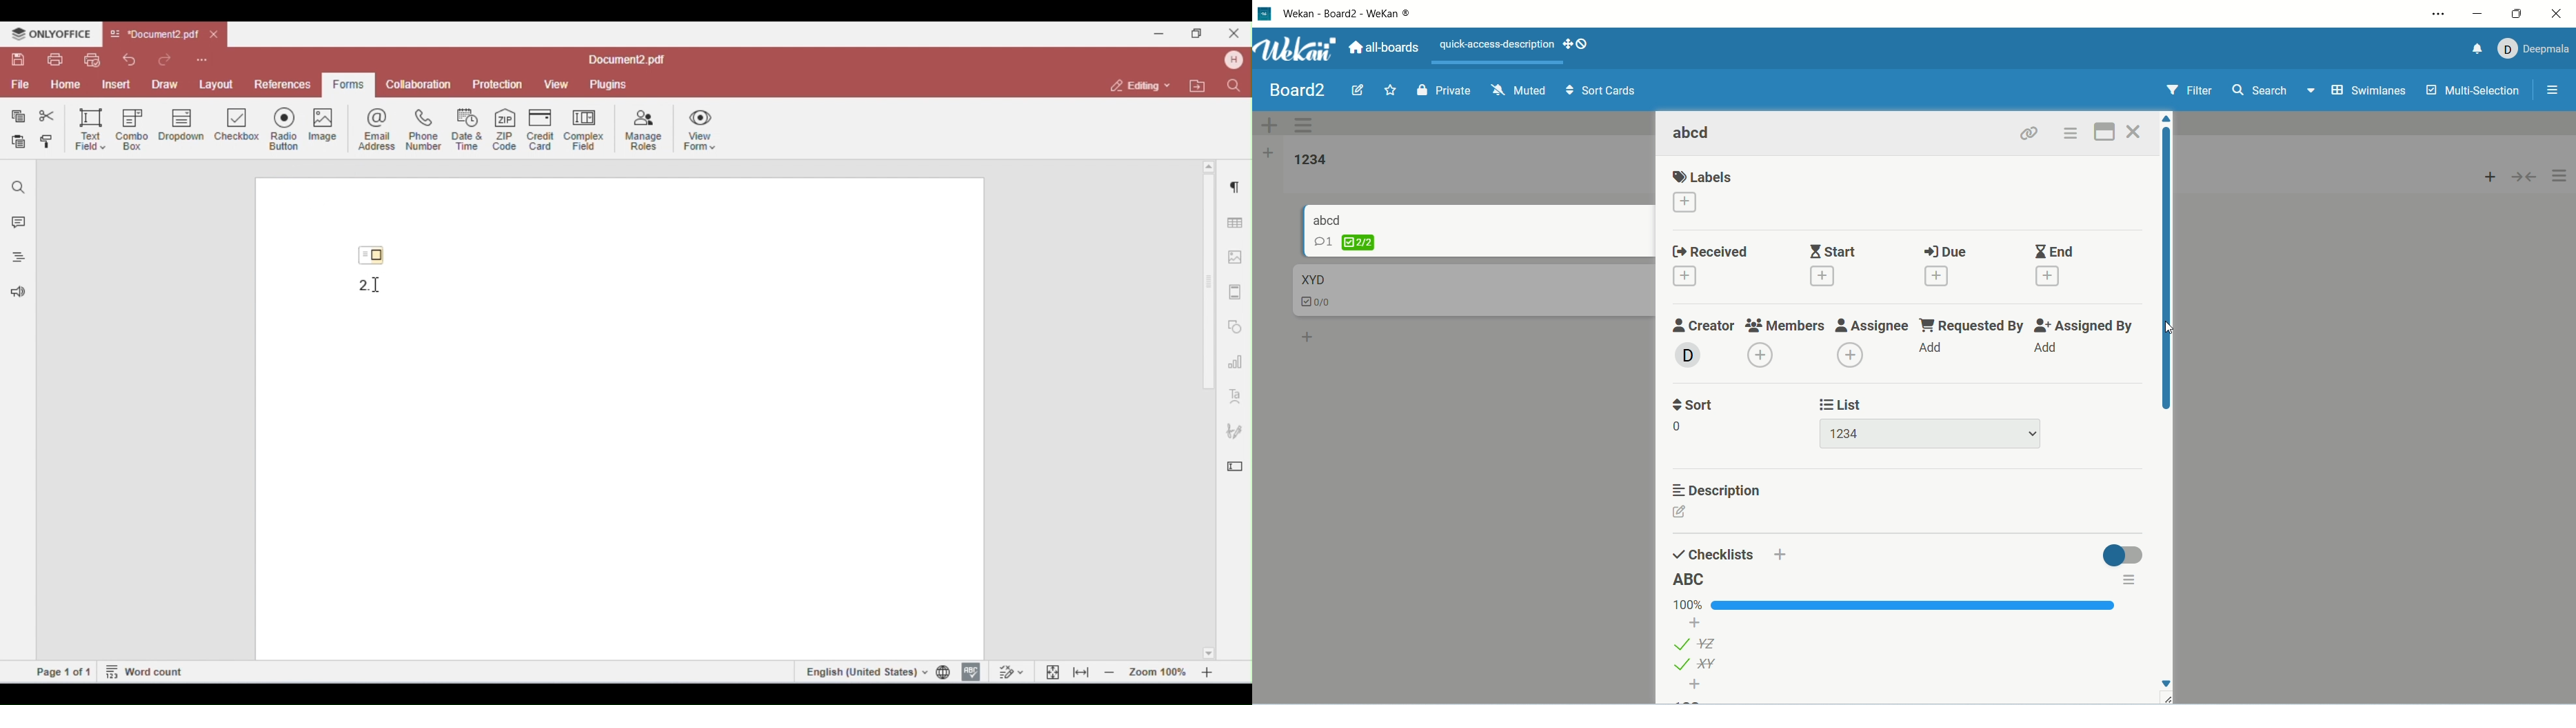  Describe the element at coordinates (1842, 406) in the screenshot. I see `list` at that location.